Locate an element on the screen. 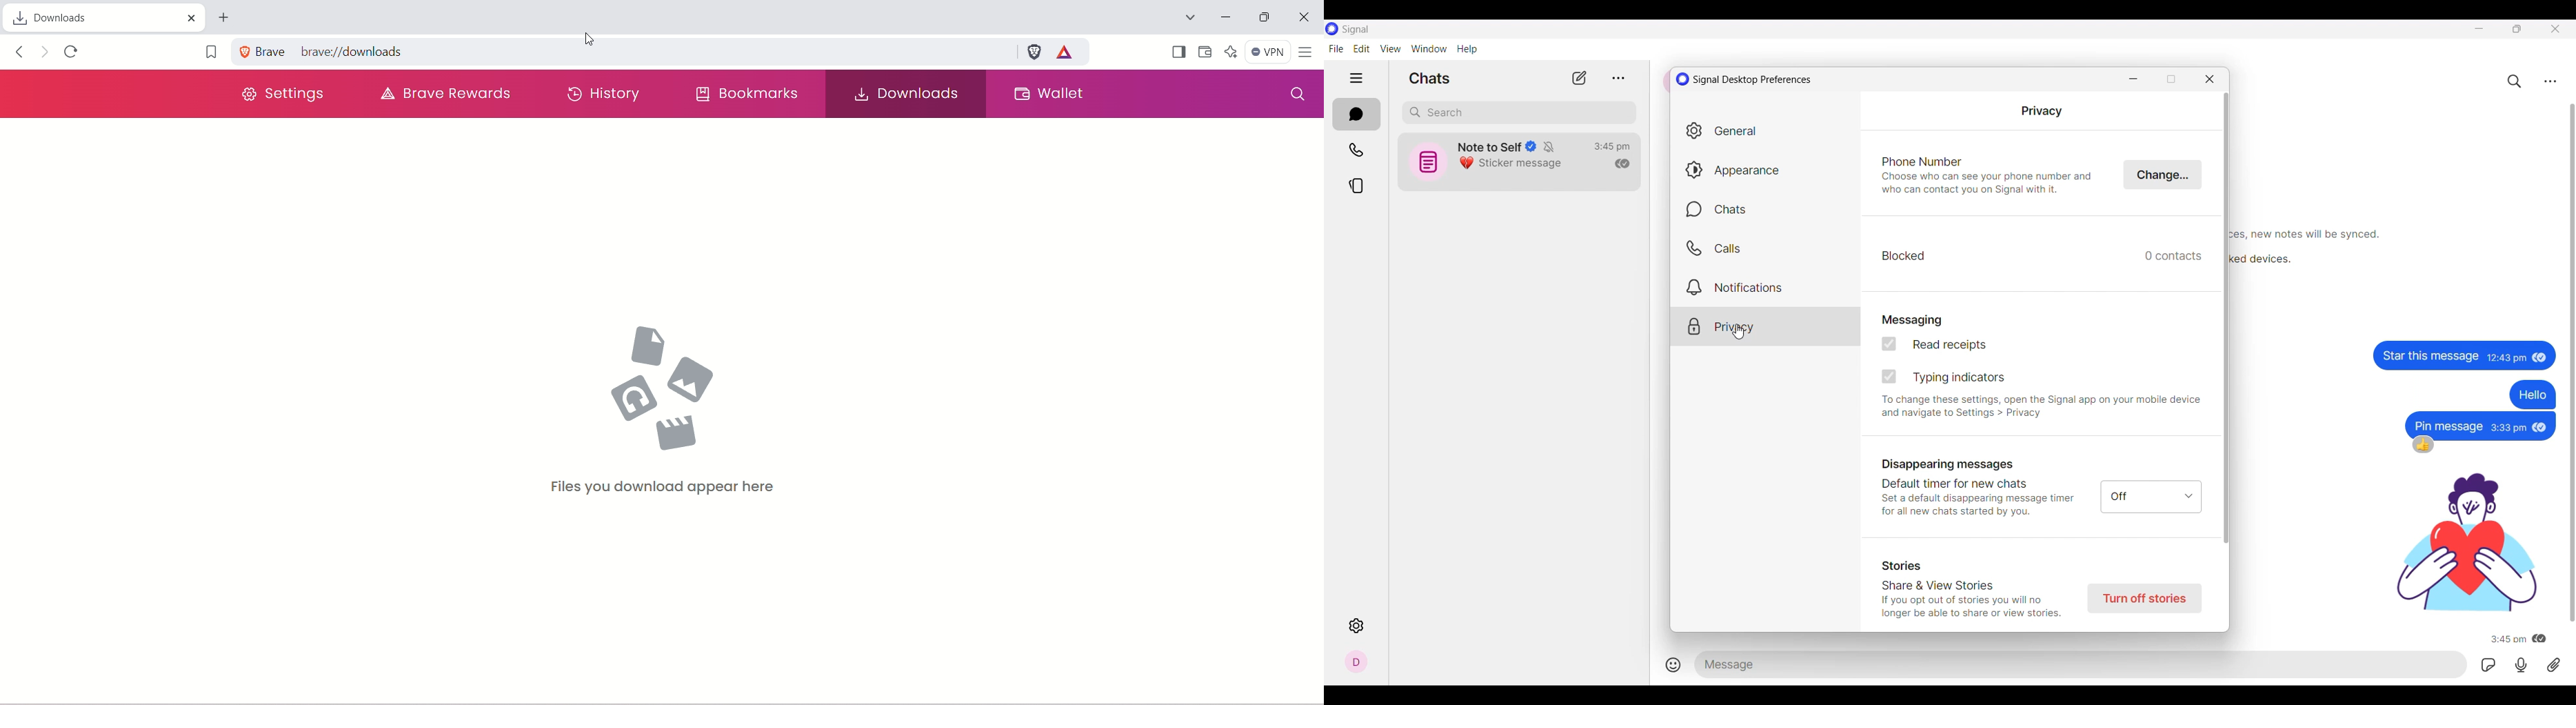 This screenshot has height=728, width=2576. Minimize is located at coordinates (2479, 28).